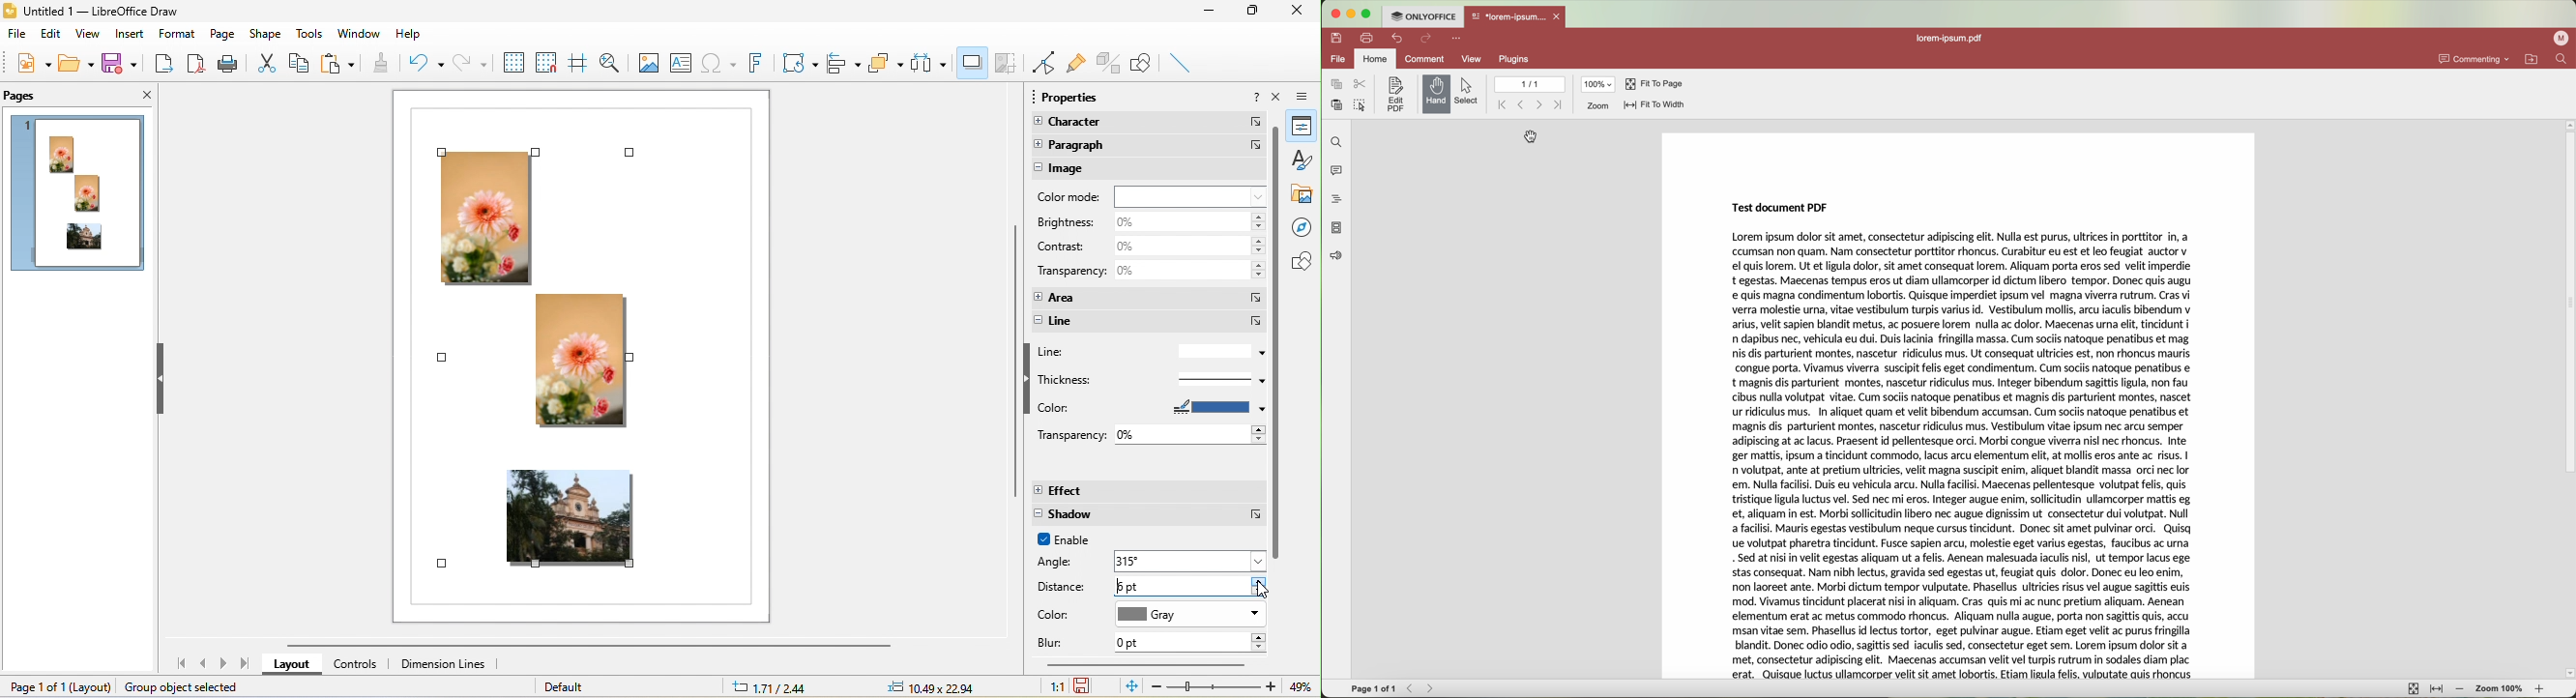 The image size is (2576, 700). I want to click on cursor movement, so click(1268, 594).